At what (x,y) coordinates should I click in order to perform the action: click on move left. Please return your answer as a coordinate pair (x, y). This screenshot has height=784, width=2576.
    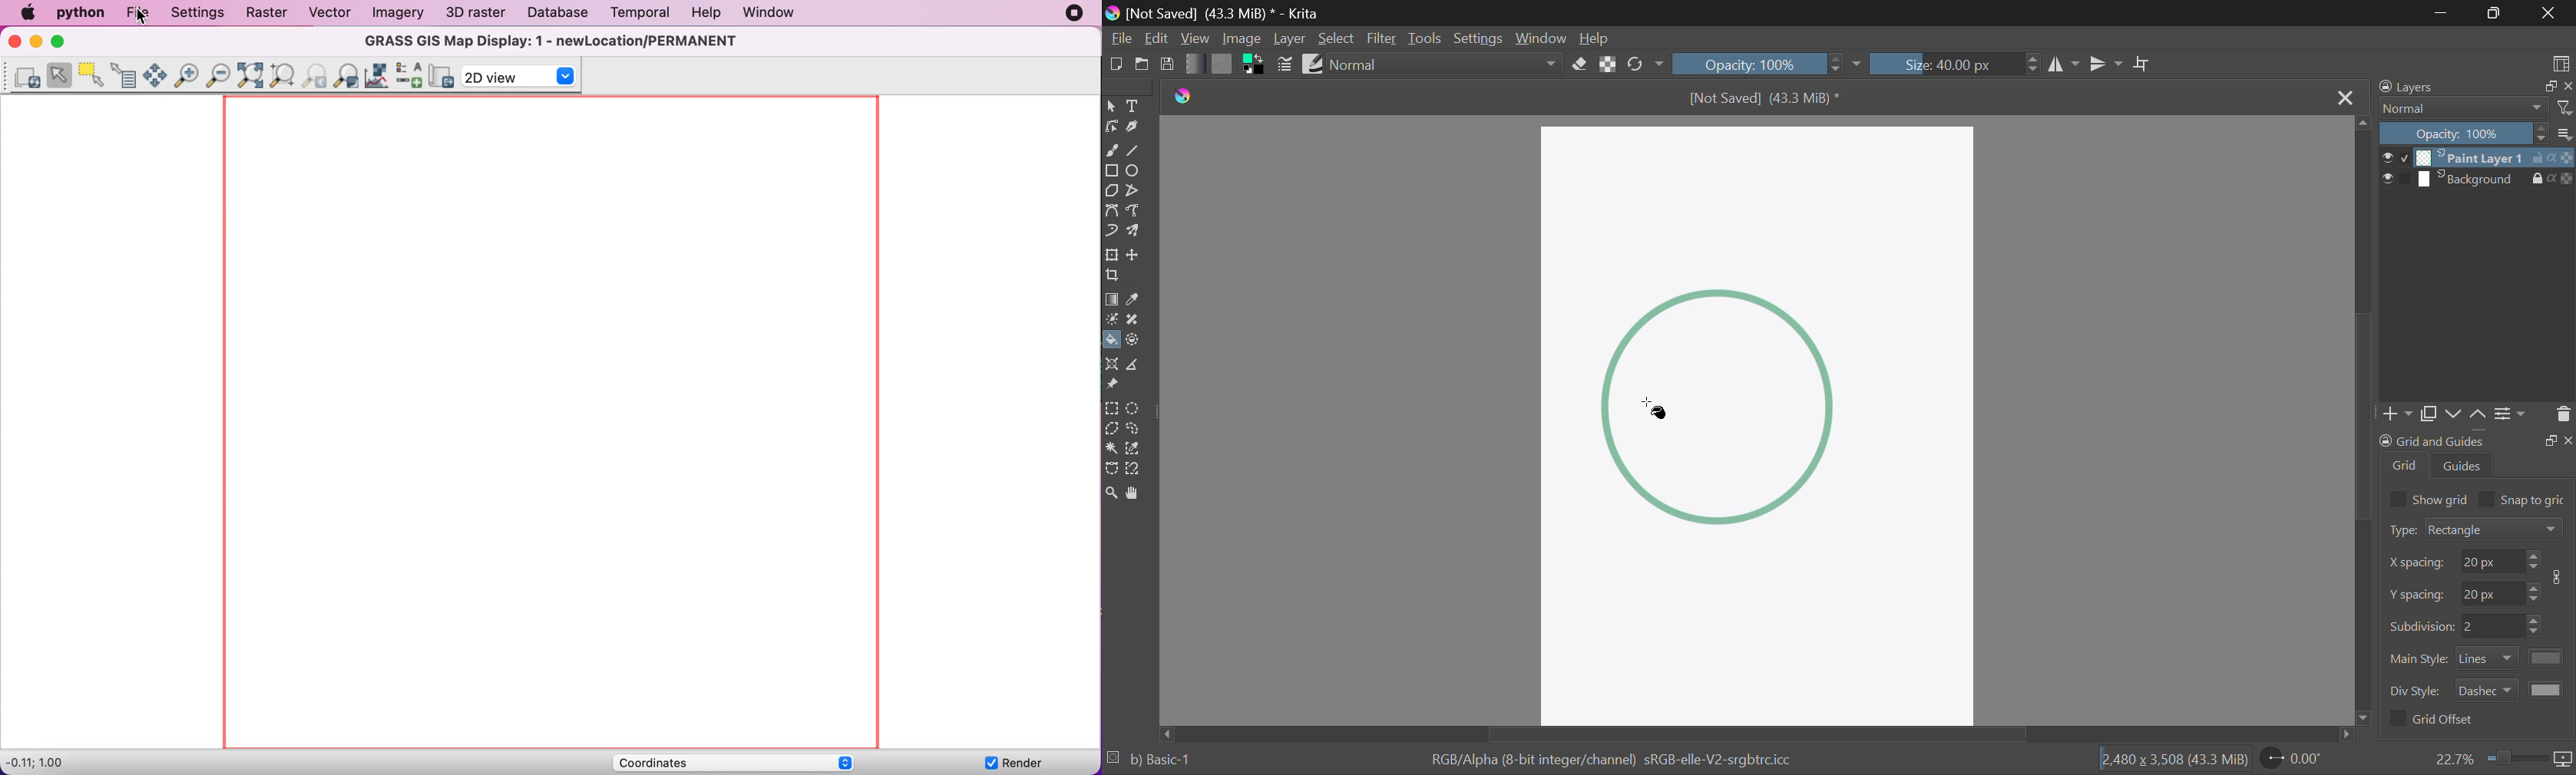
    Looking at the image, I should click on (1166, 730).